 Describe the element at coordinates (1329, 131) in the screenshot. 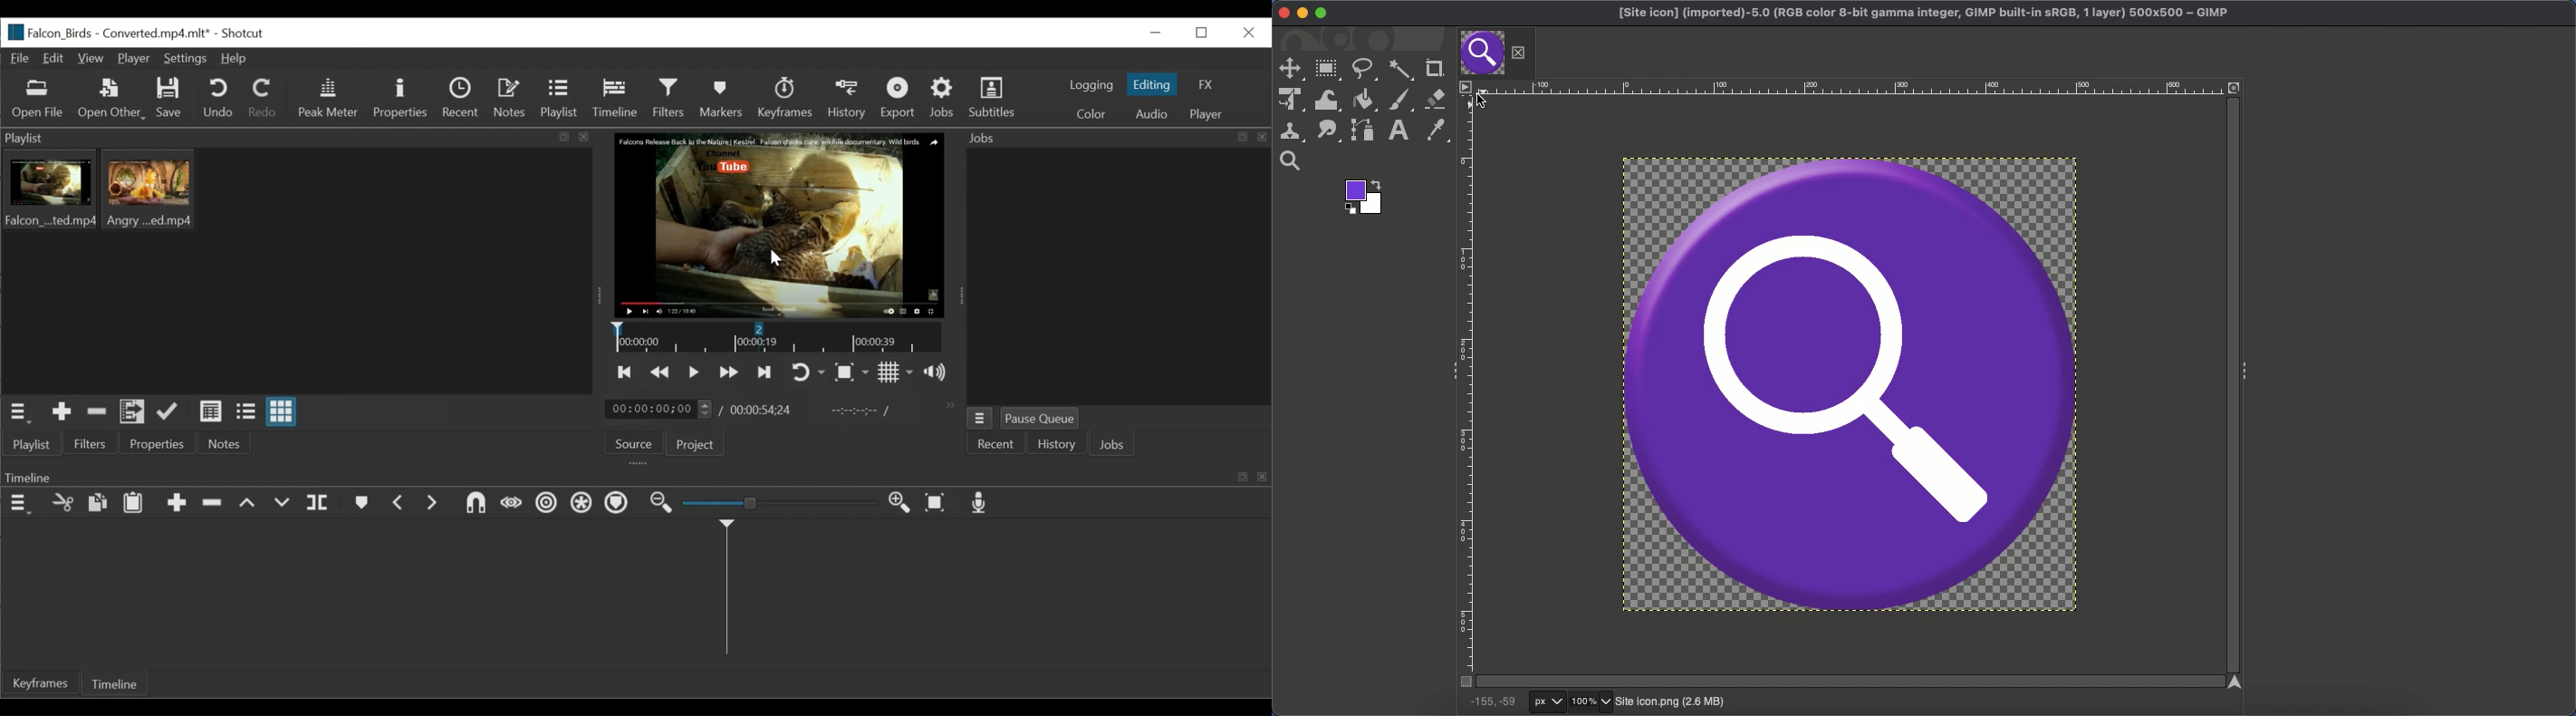

I see `Smudge` at that location.